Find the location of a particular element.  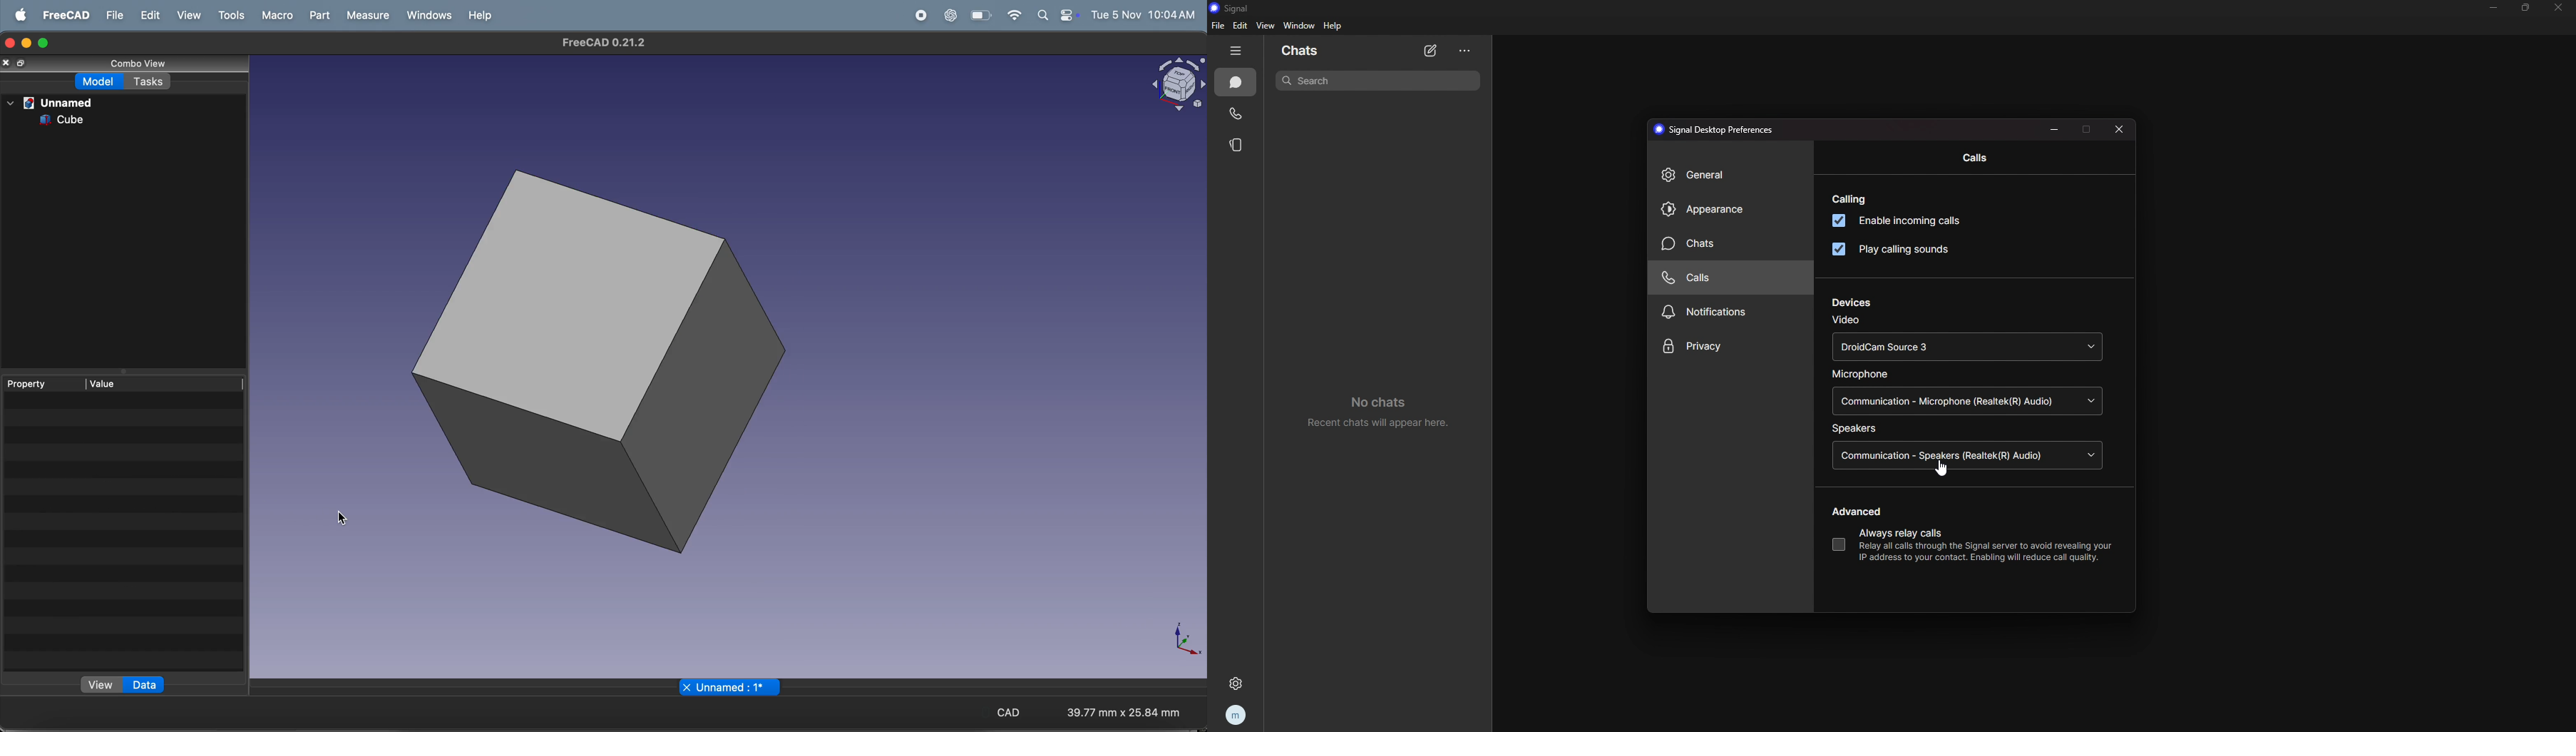

edit is located at coordinates (1241, 26).